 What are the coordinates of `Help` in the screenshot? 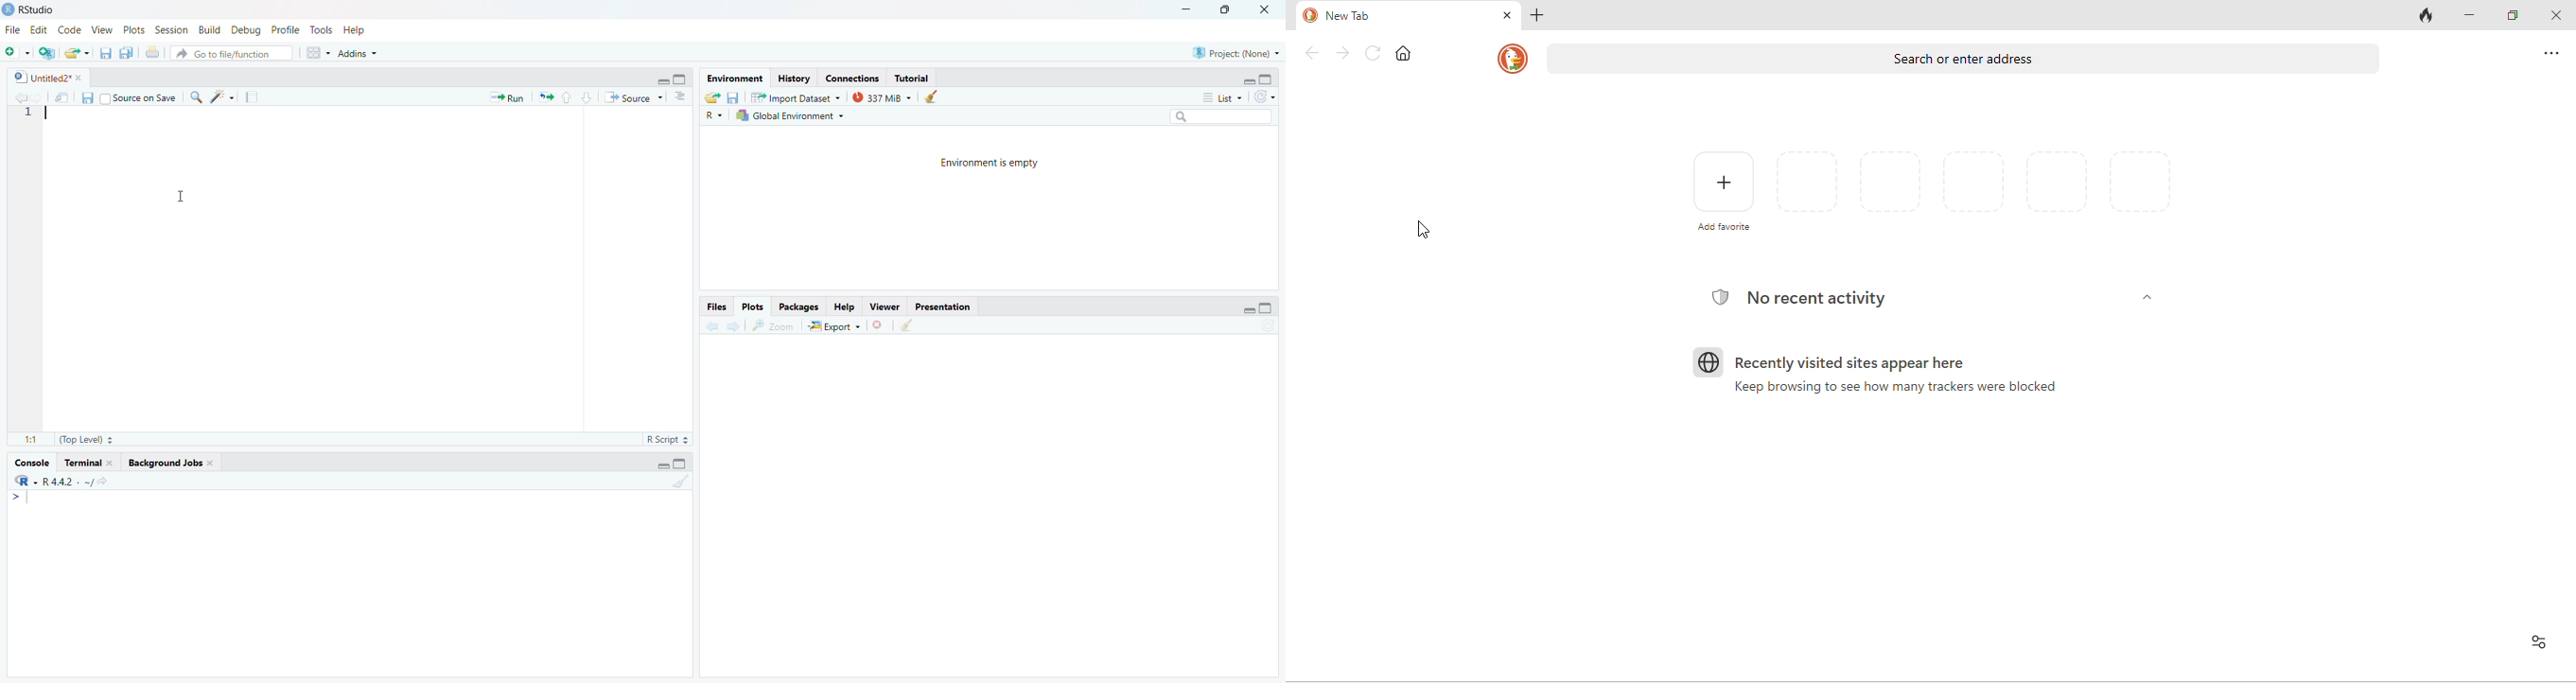 It's located at (842, 307).